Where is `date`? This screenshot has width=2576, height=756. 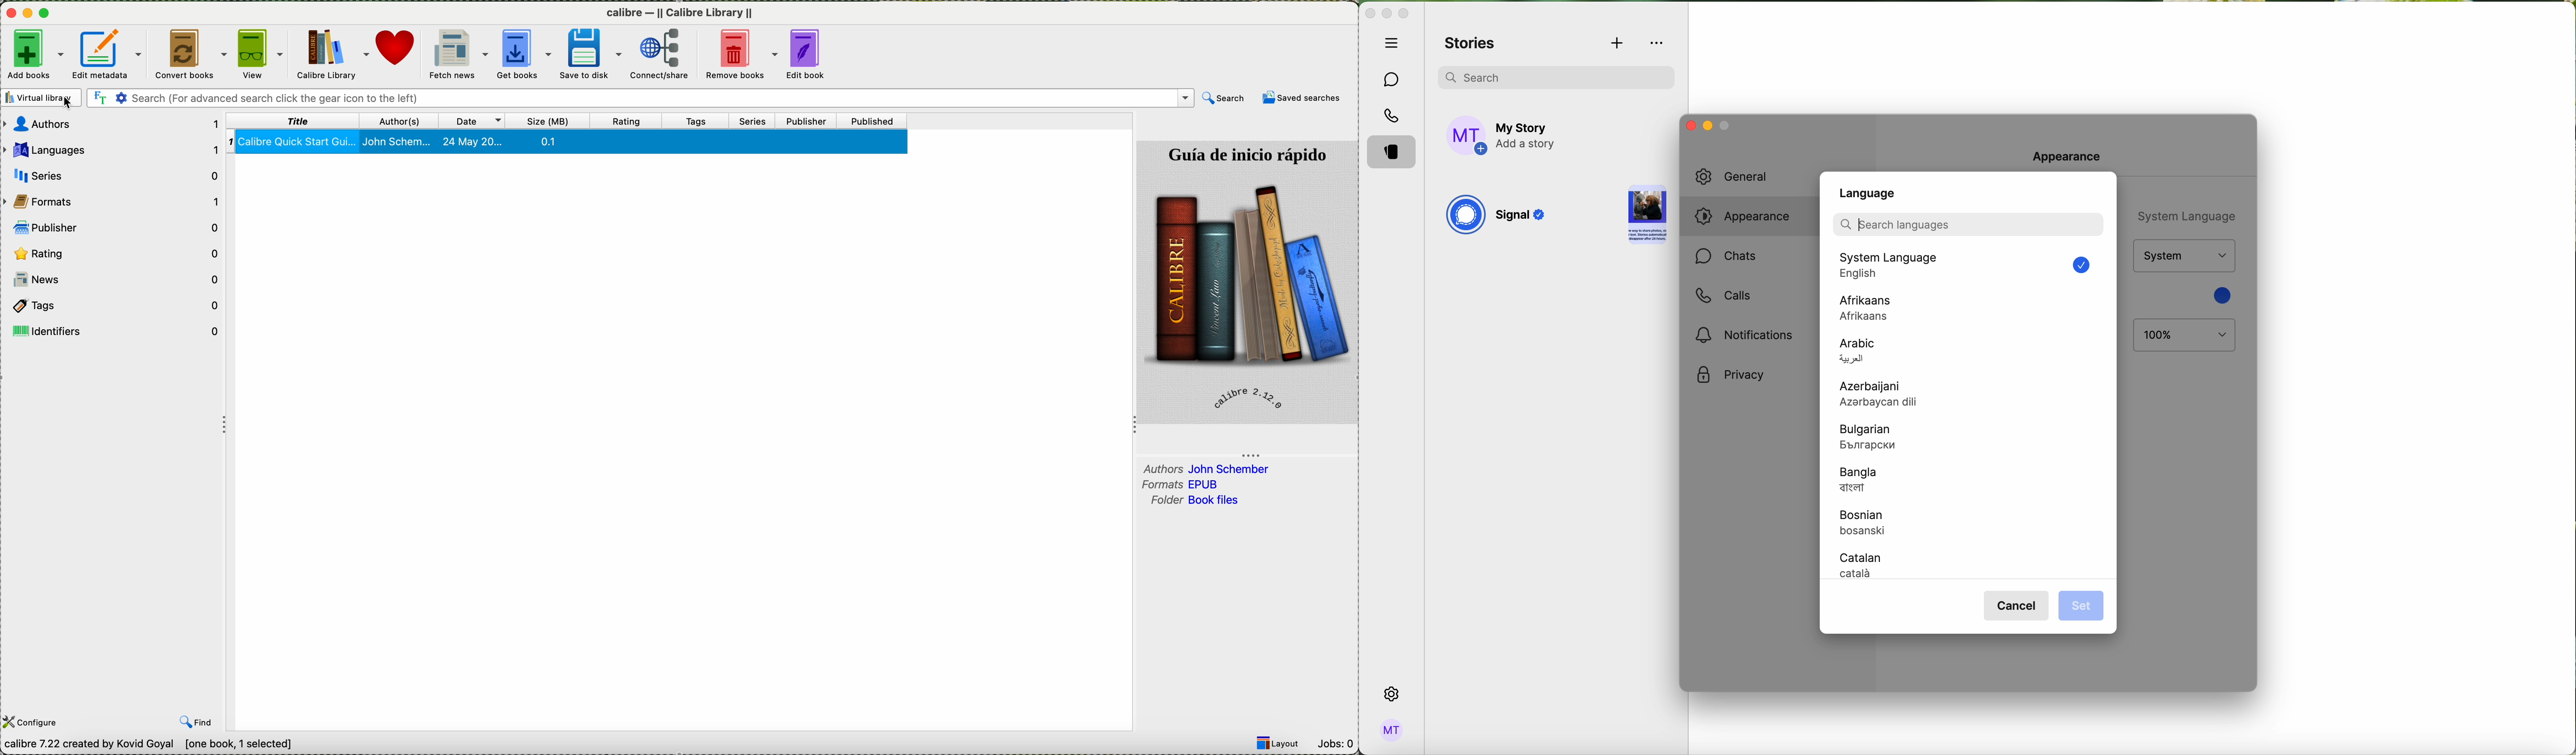
date is located at coordinates (474, 120).